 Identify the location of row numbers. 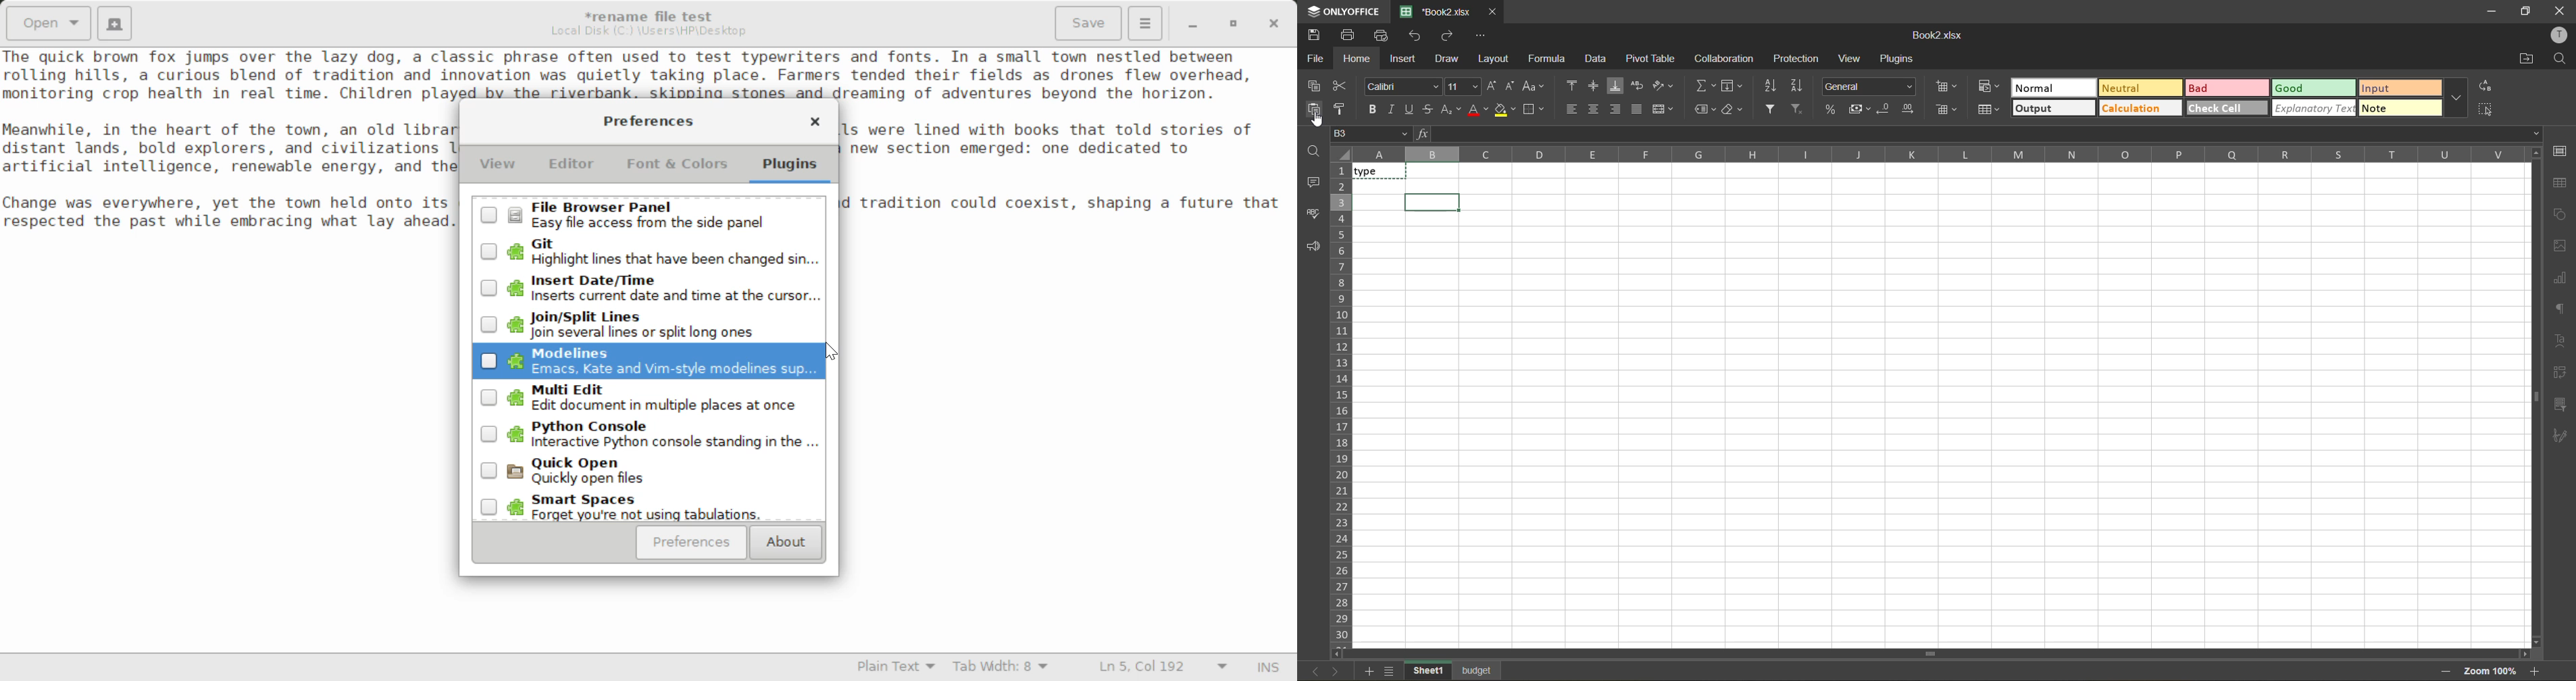
(1341, 404).